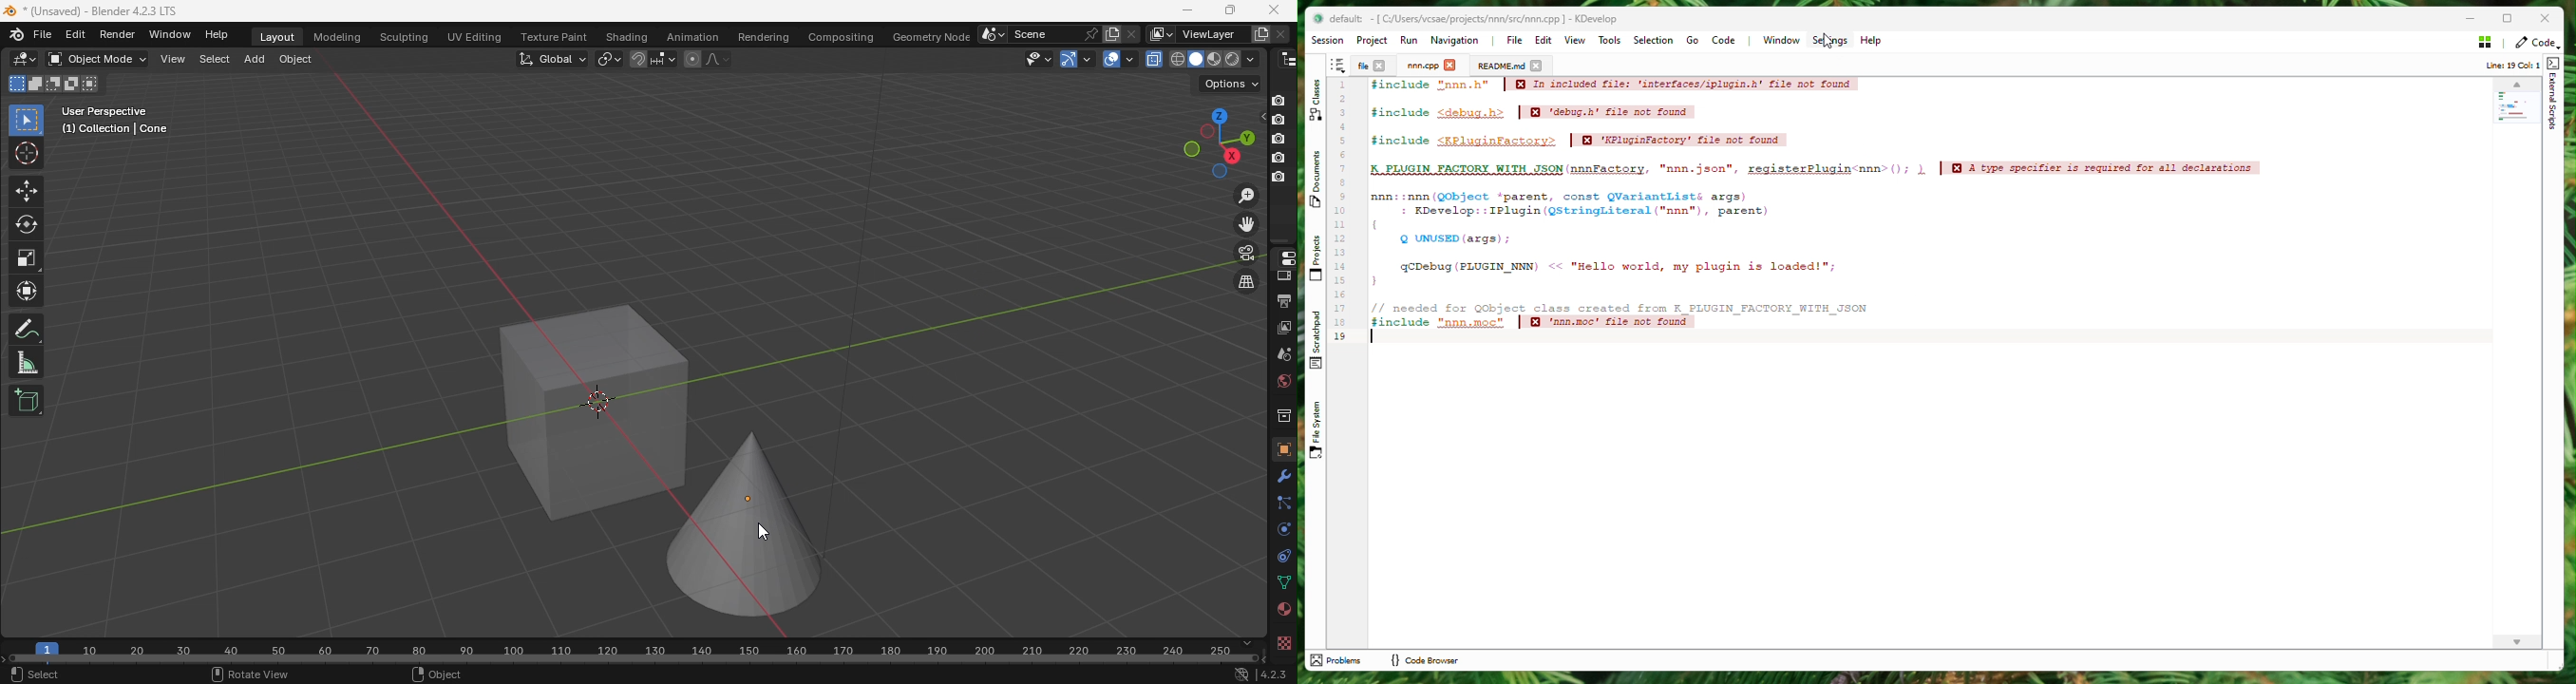 Image resolution: width=2576 pixels, height=700 pixels. What do you see at coordinates (691, 61) in the screenshot?
I see `Proportional editing objects` at bounding box center [691, 61].